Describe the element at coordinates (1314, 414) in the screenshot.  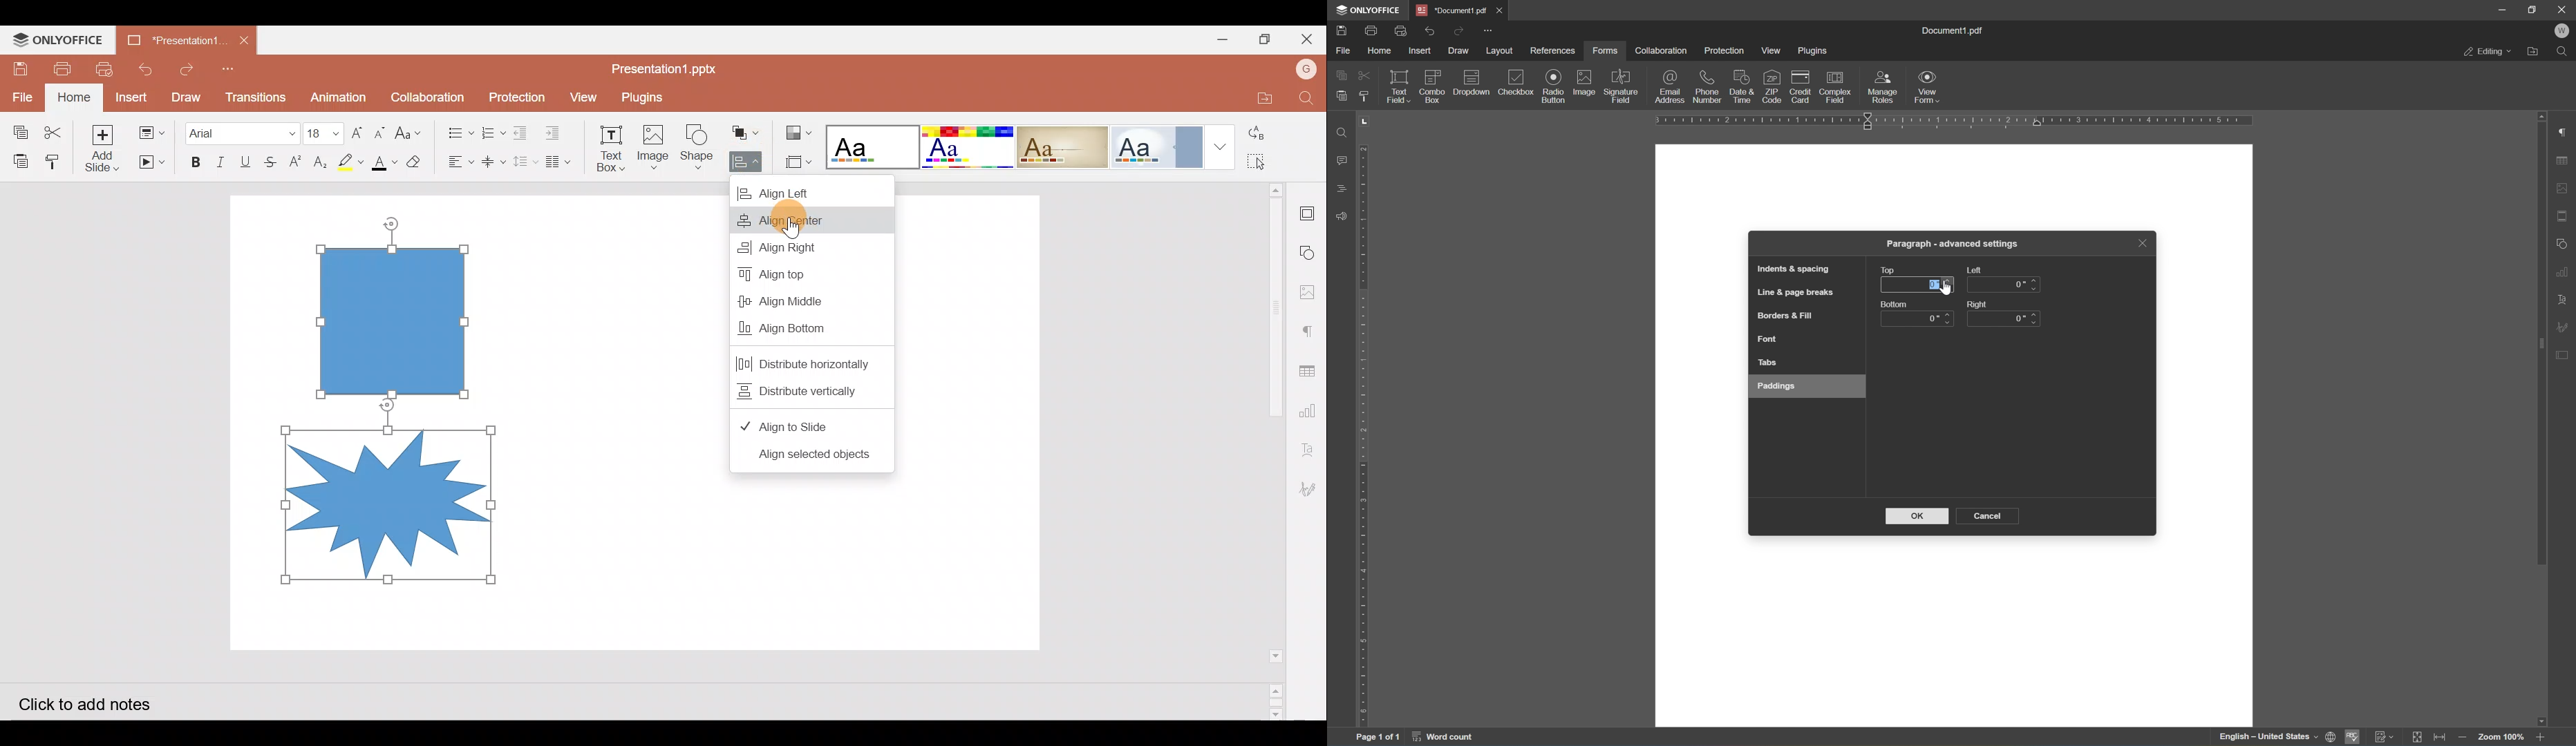
I see `Chart settings` at that location.